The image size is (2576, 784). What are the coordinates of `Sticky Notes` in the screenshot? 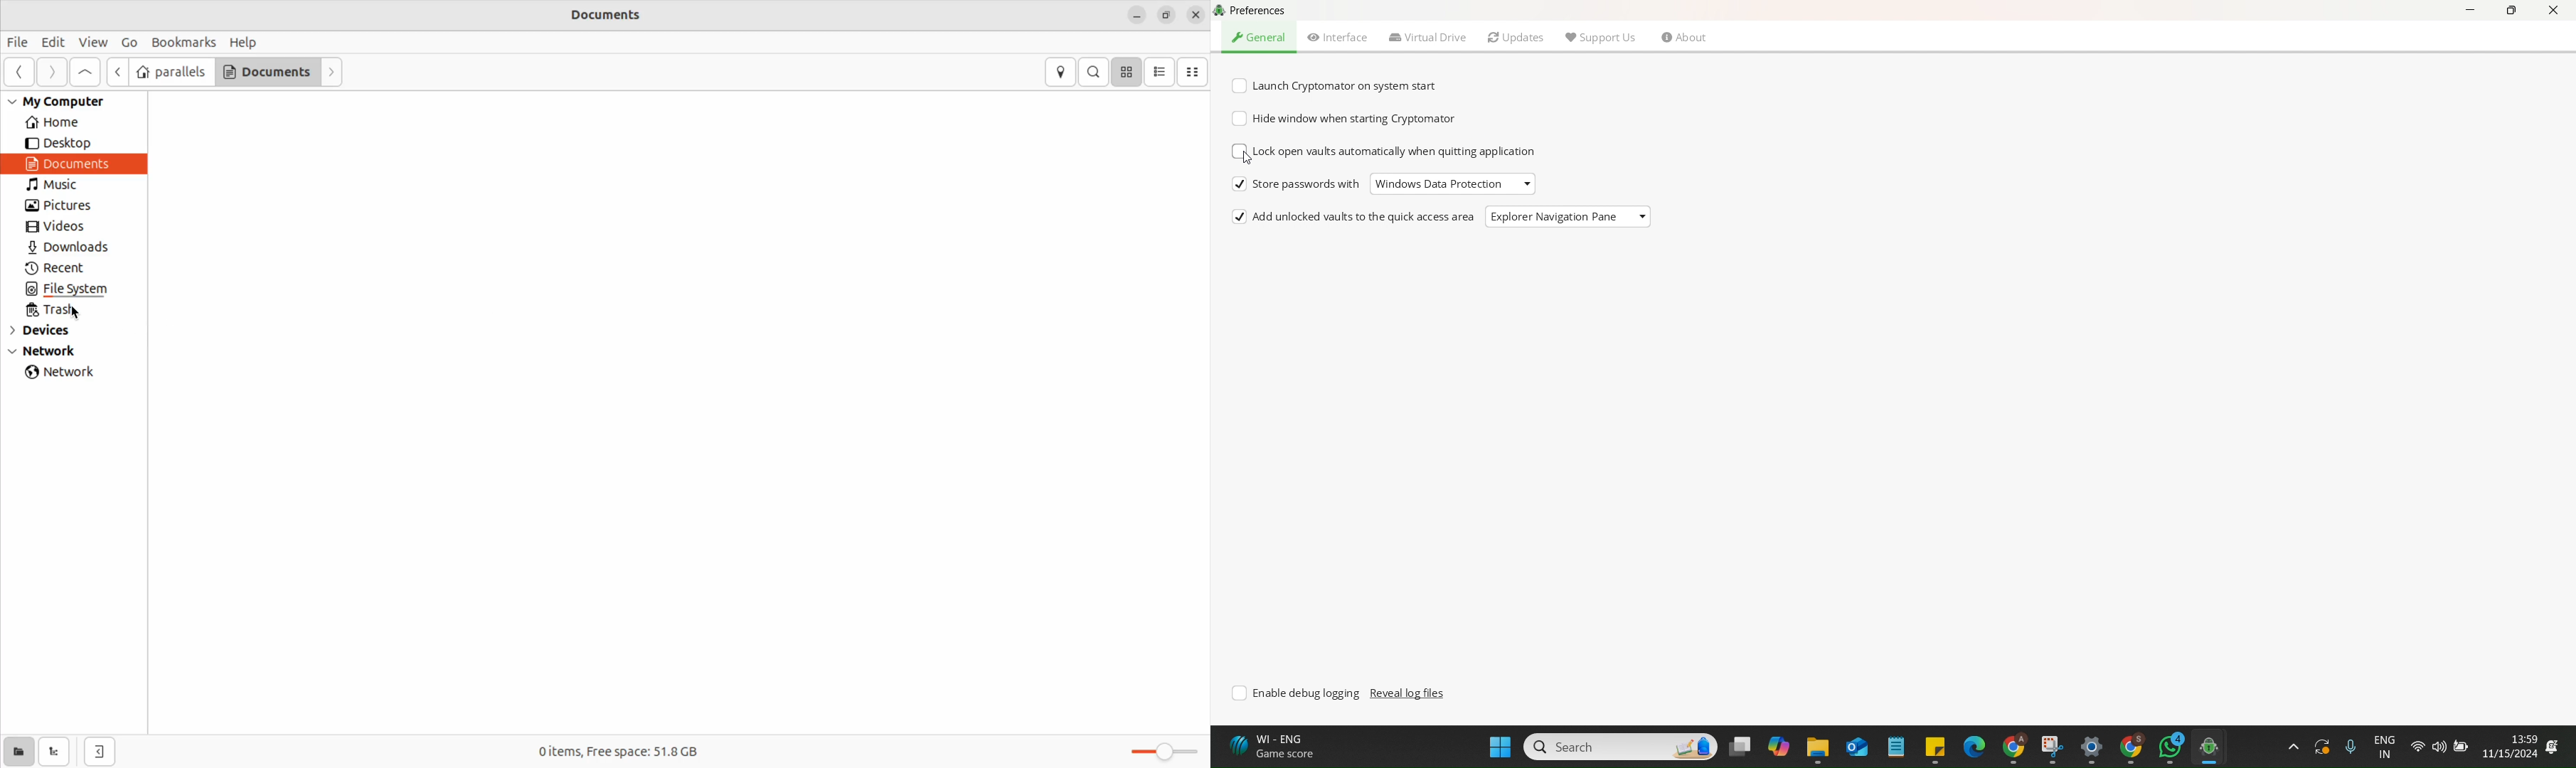 It's located at (1931, 747).